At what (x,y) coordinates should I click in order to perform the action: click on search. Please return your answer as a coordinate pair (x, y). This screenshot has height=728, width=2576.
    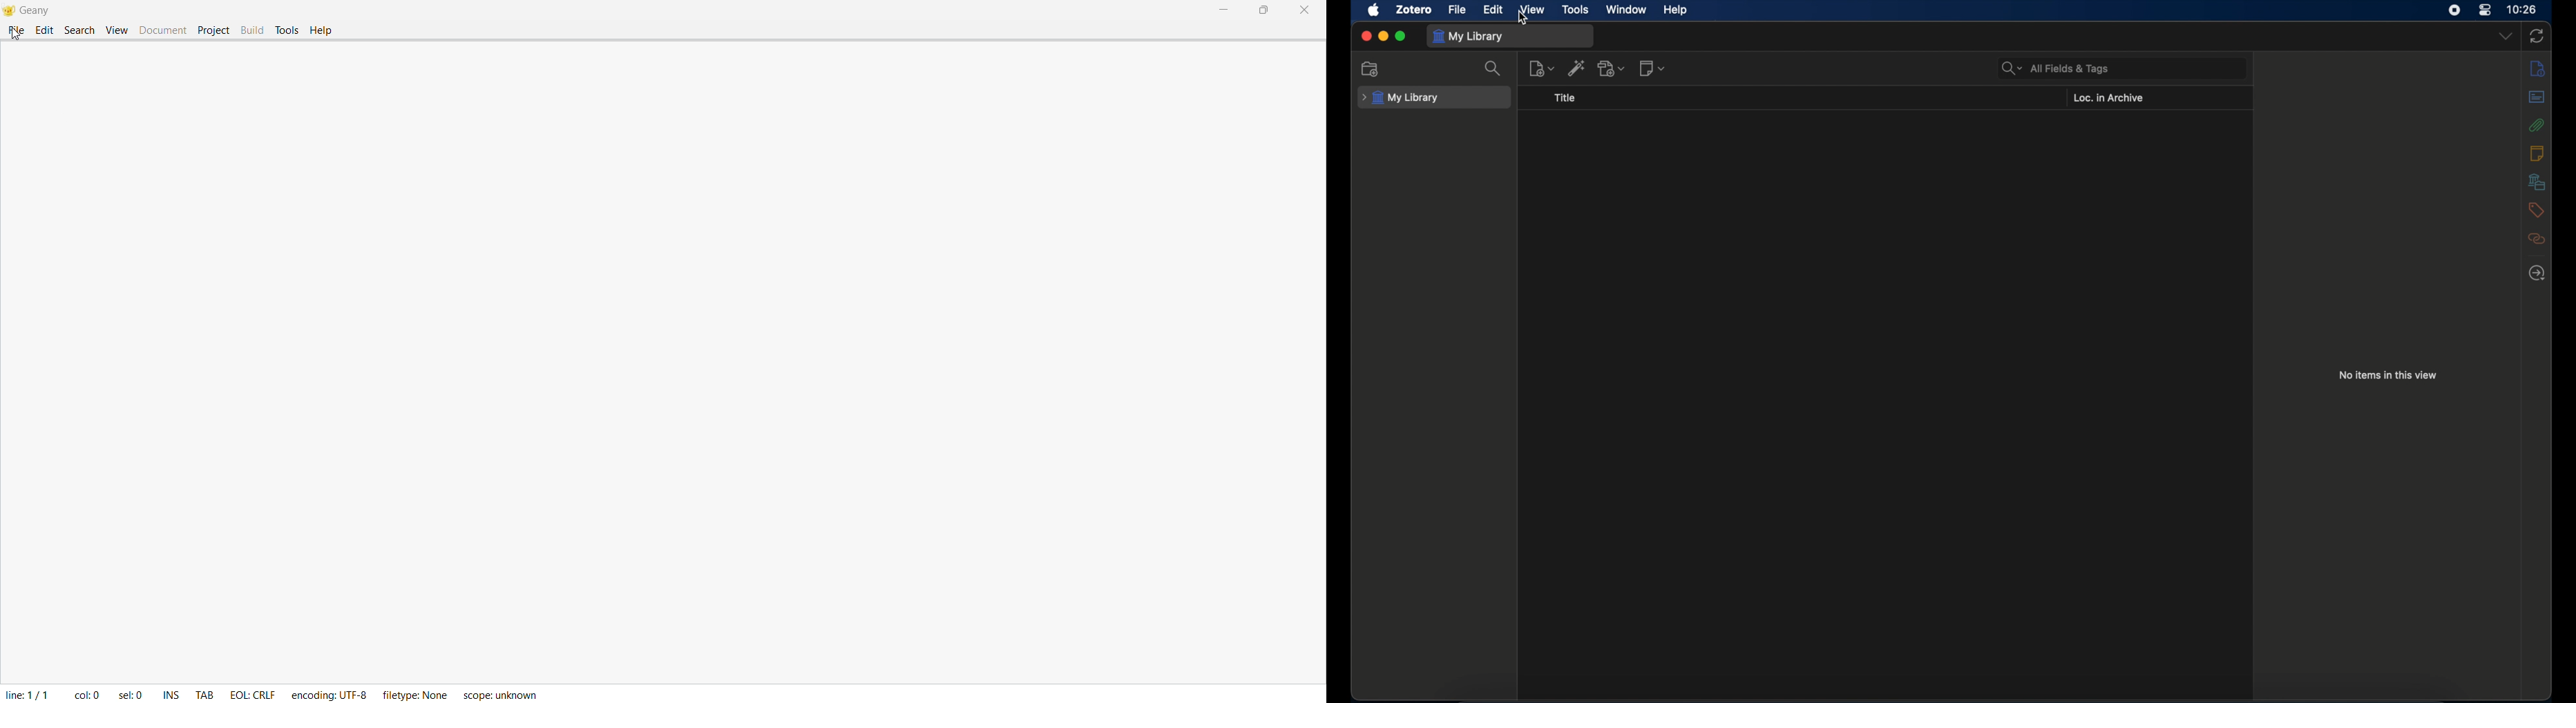
    Looking at the image, I should click on (1494, 68).